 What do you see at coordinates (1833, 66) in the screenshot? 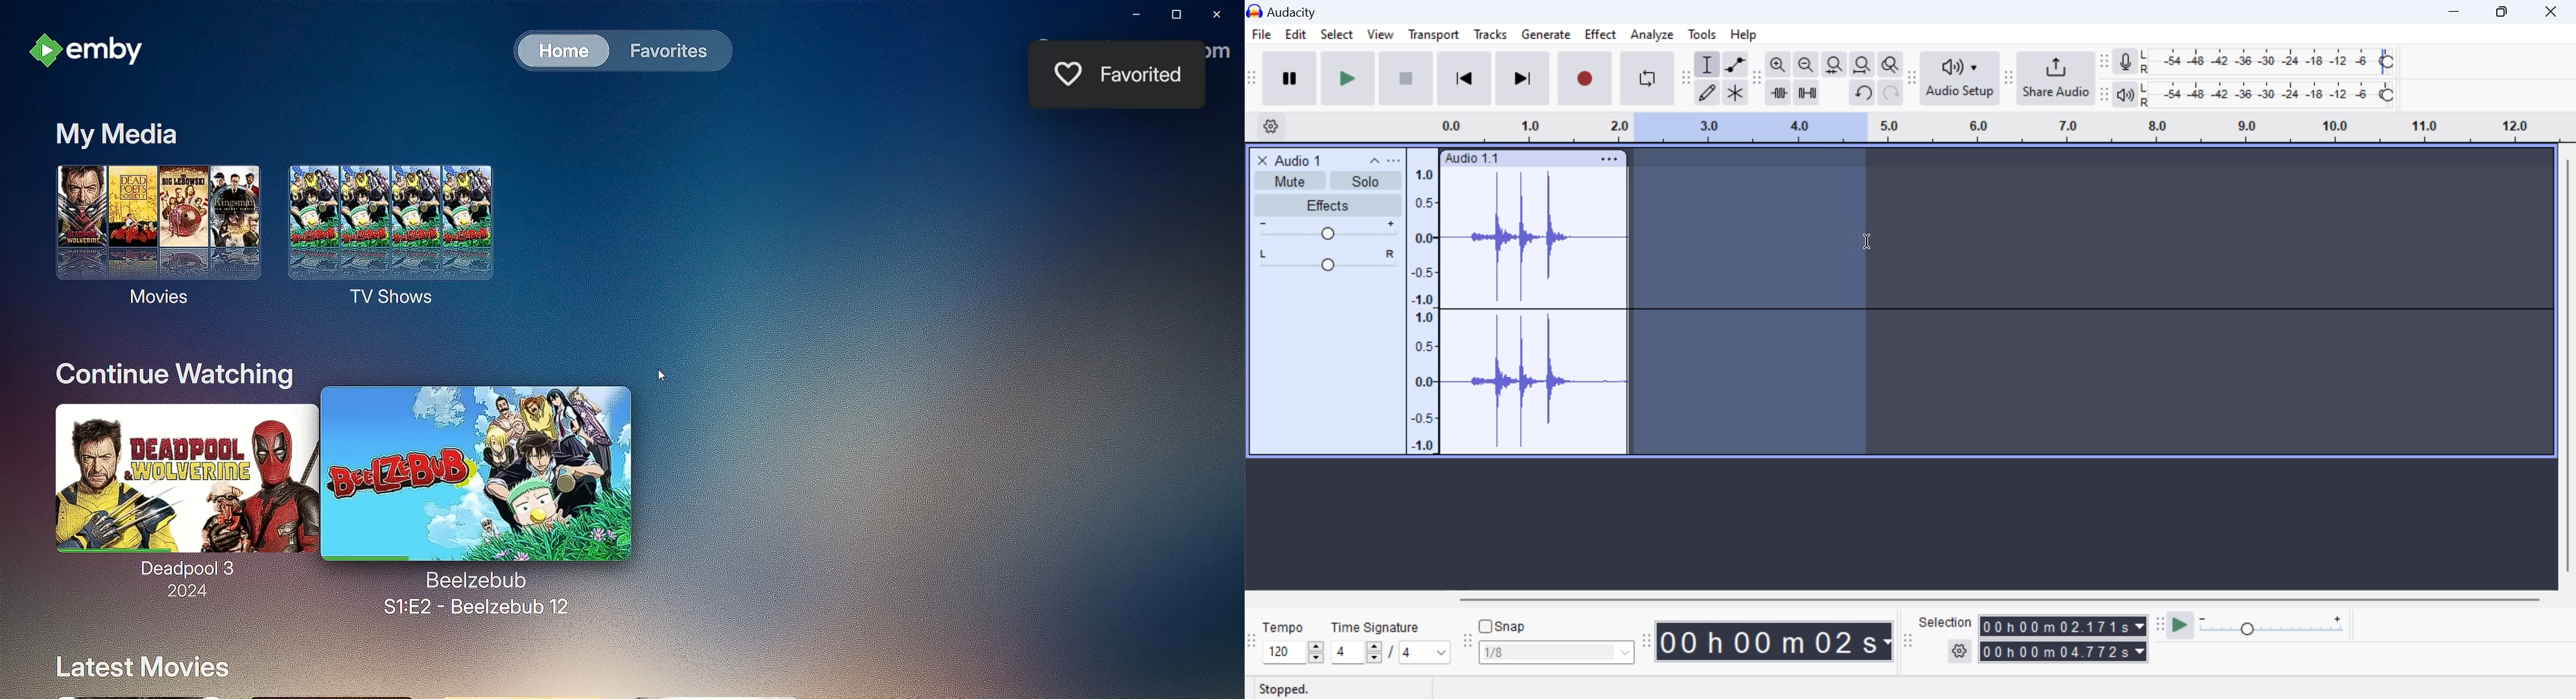
I see `fit selection to width` at bounding box center [1833, 66].